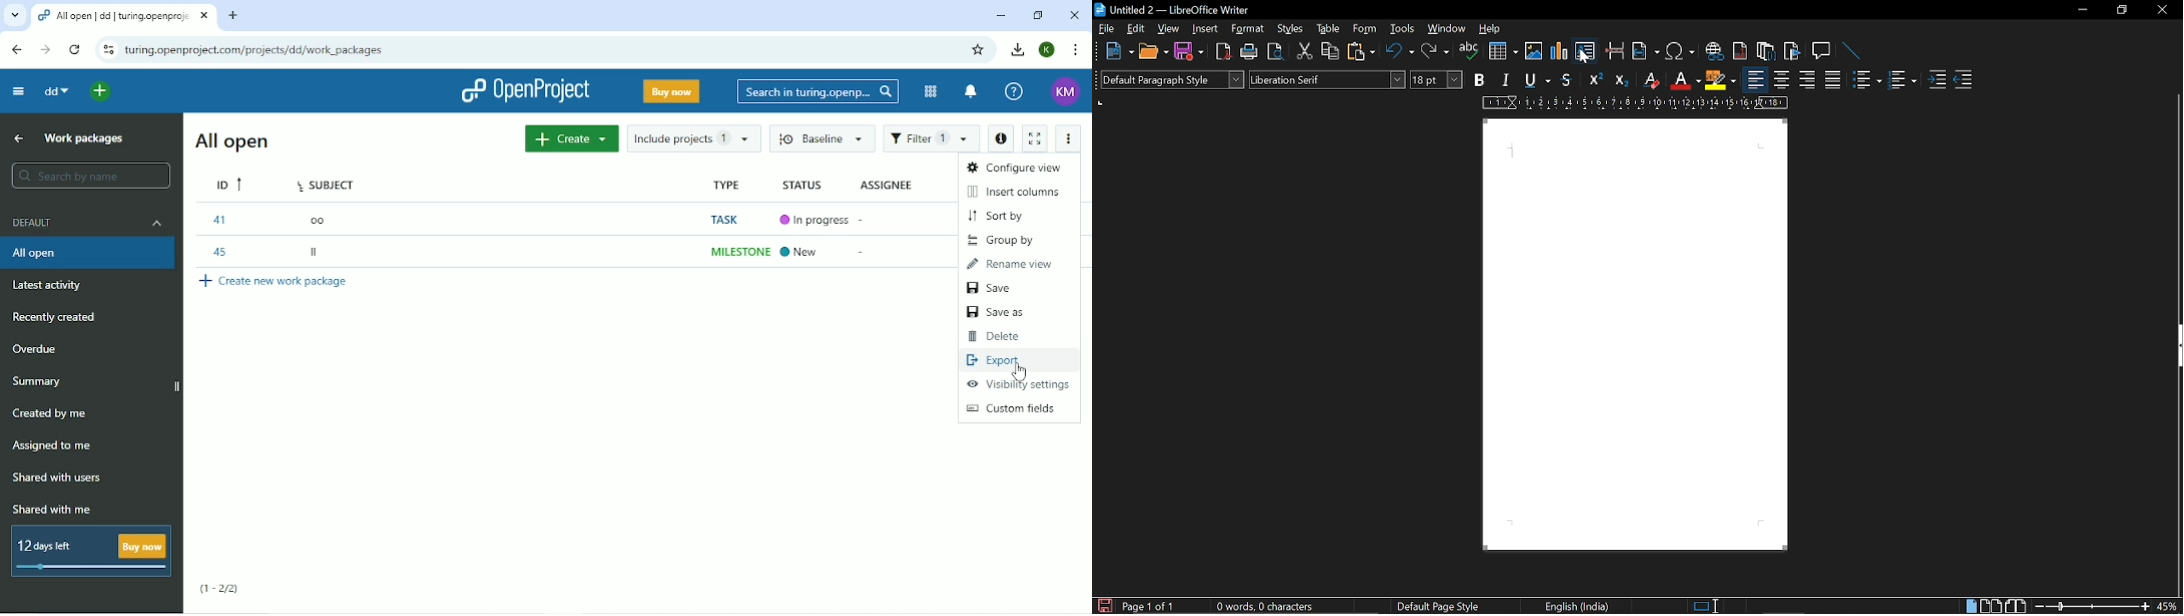 This screenshot has width=2184, height=616. I want to click on Status, so click(802, 186).